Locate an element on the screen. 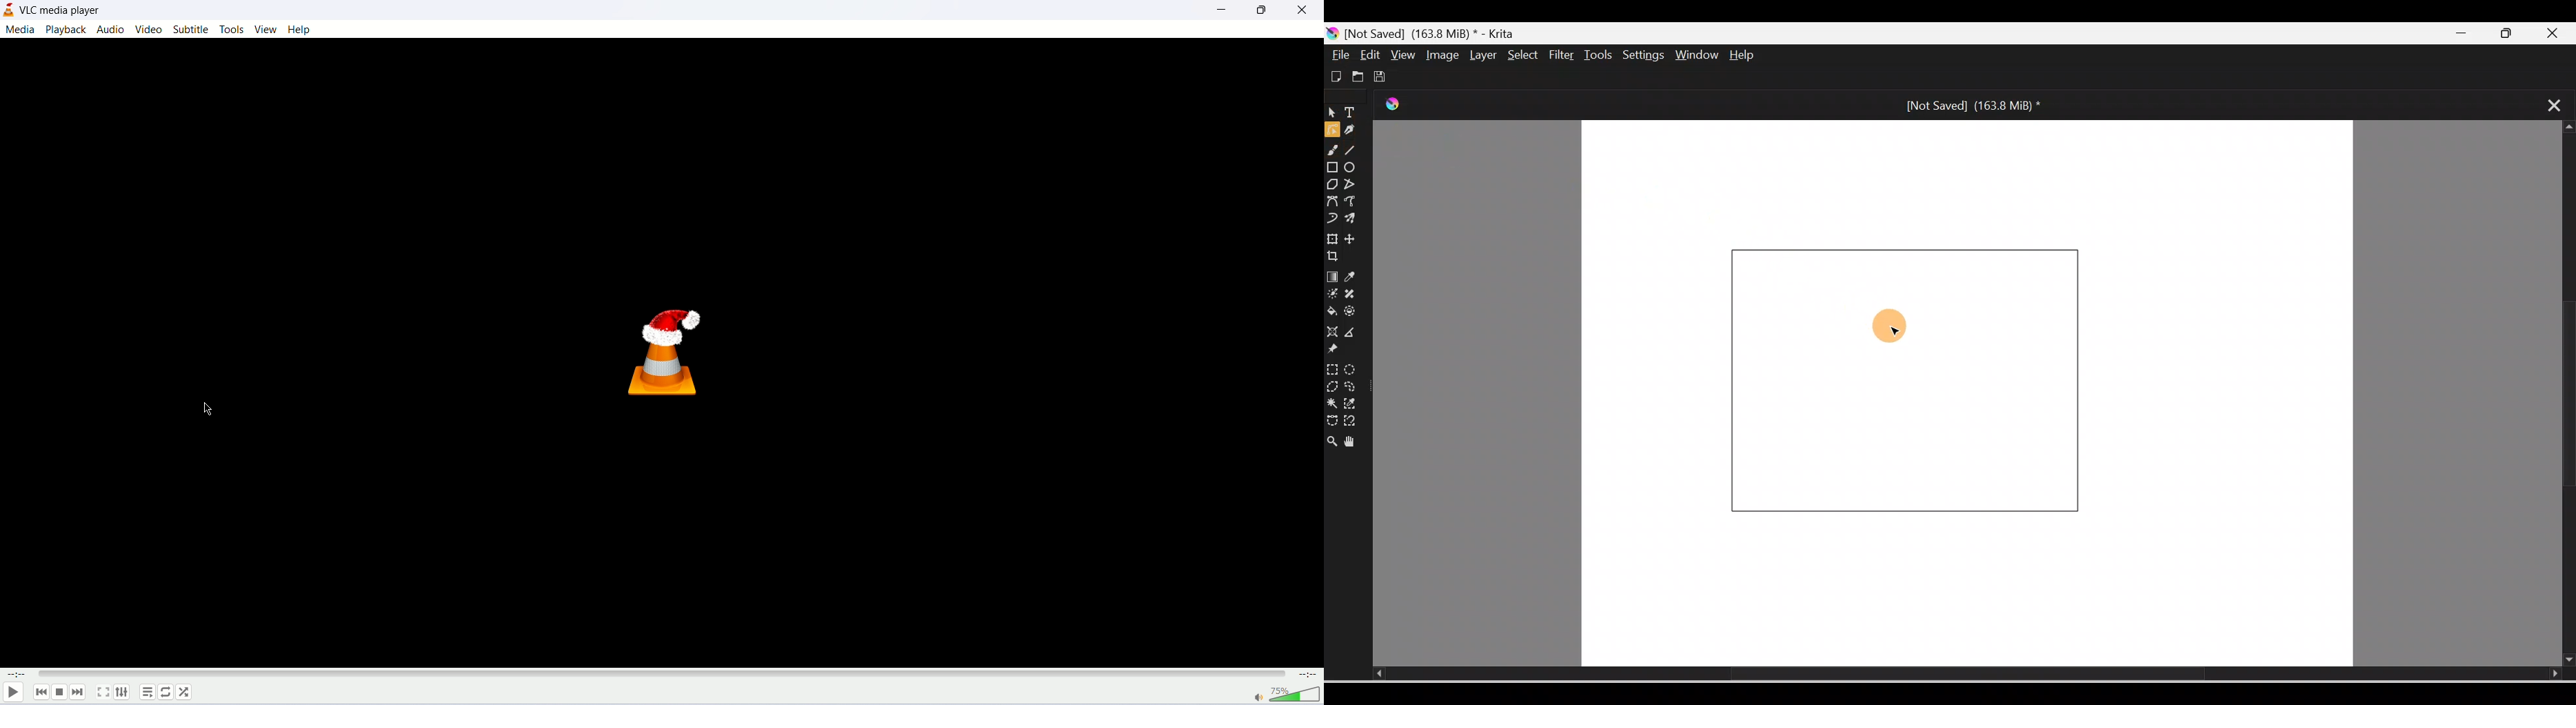 The width and height of the screenshot is (2576, 728). [Not Saved] (171.2 MiB) * is located at coordinates (1970, 104).